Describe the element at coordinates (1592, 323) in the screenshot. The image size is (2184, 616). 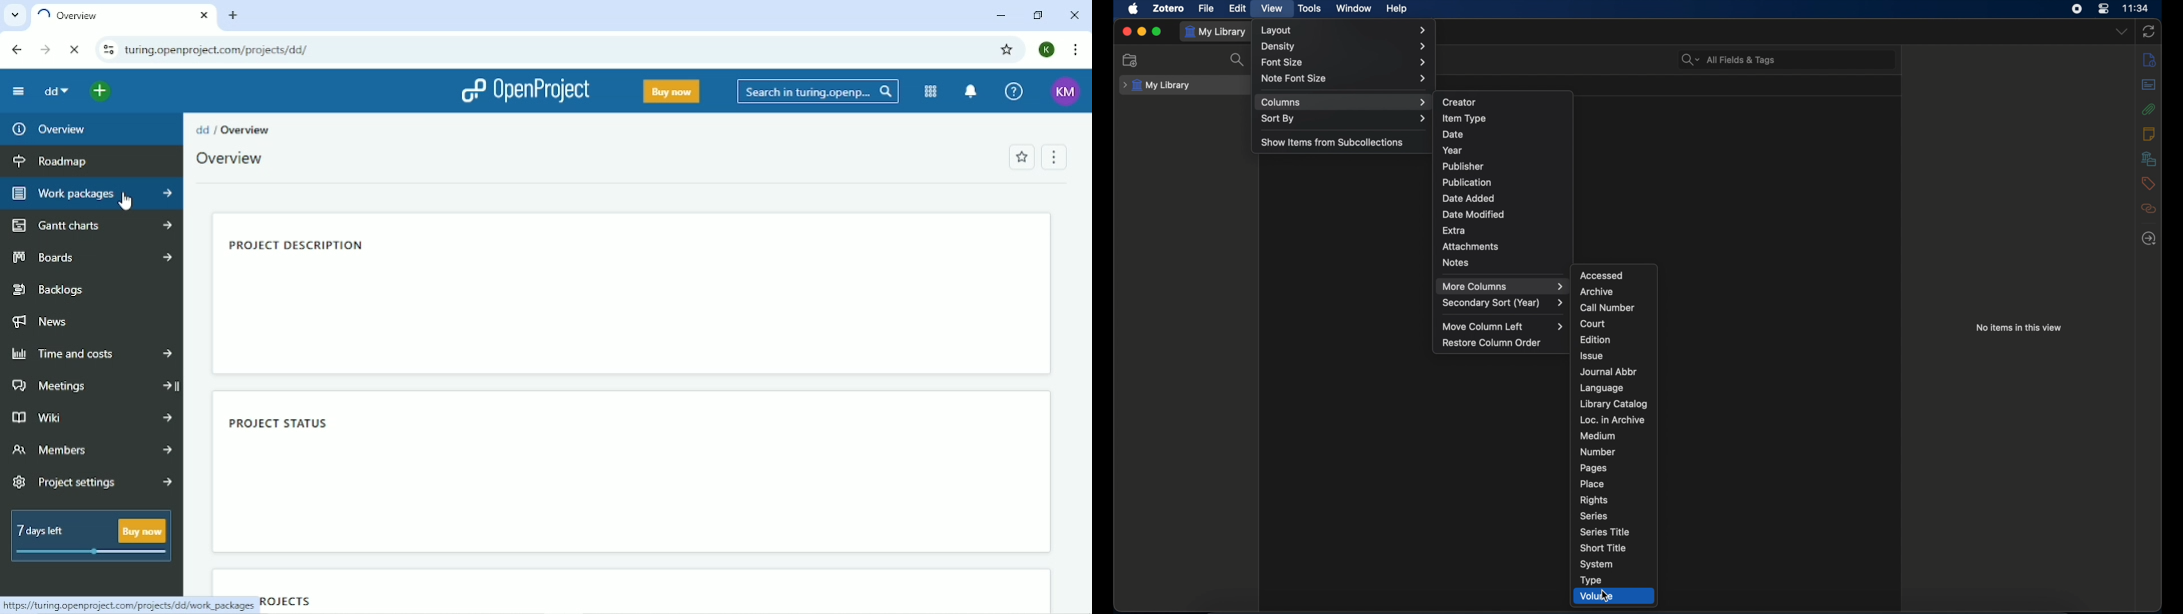
I see `court` at that location.